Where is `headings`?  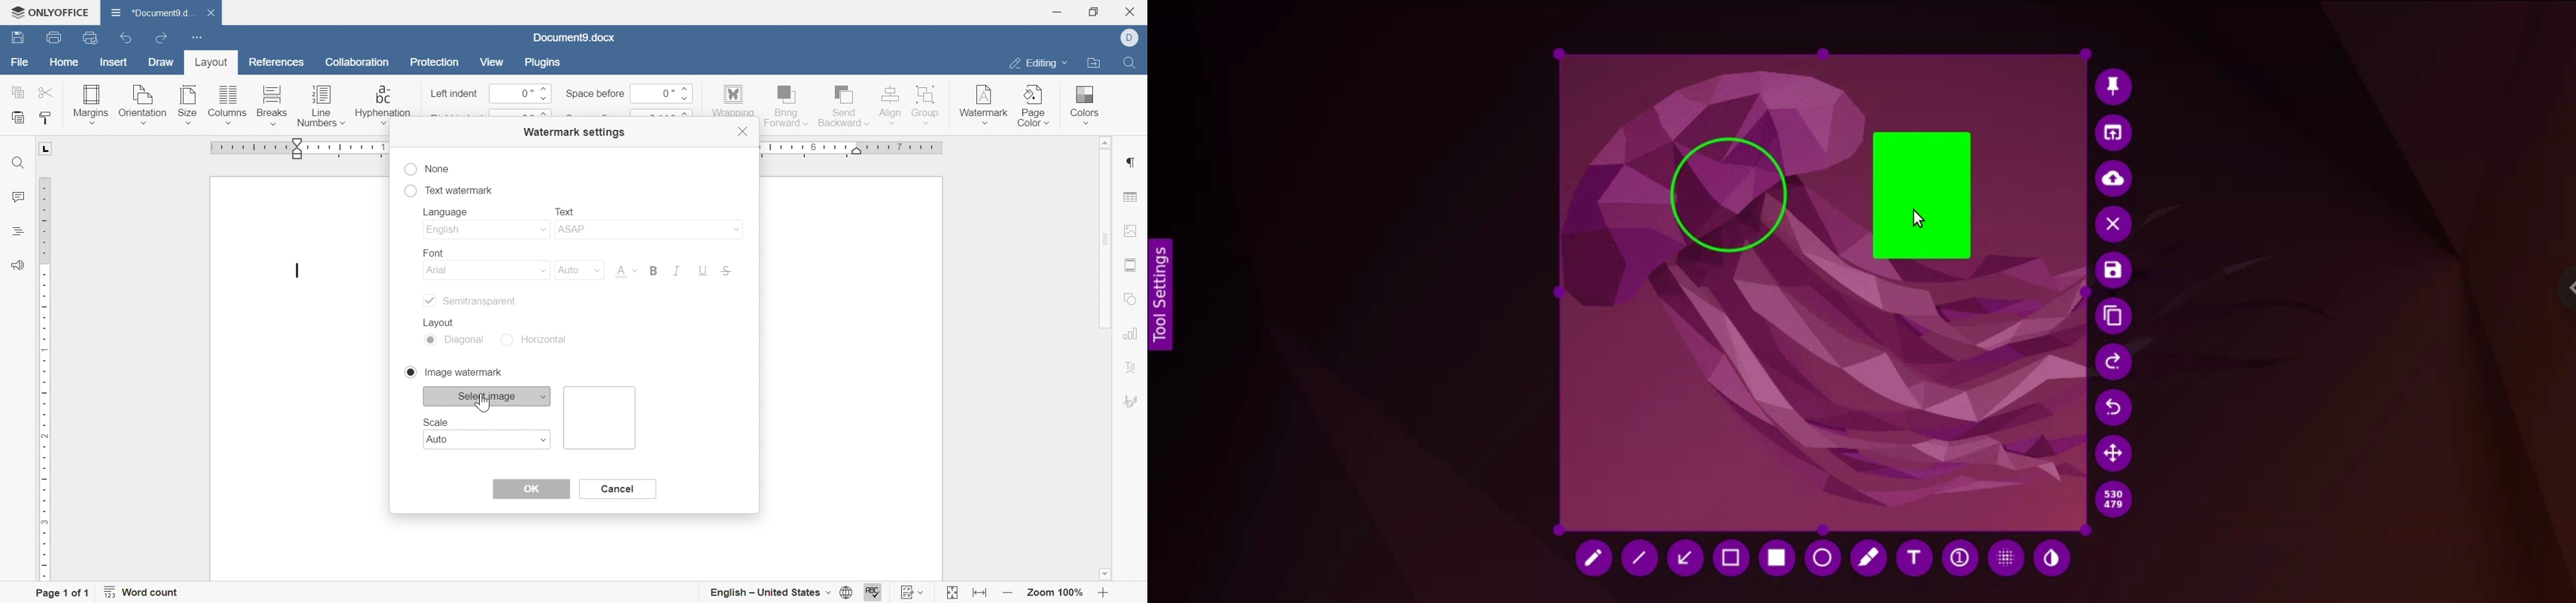
headings is located at coordinates (16, 231).